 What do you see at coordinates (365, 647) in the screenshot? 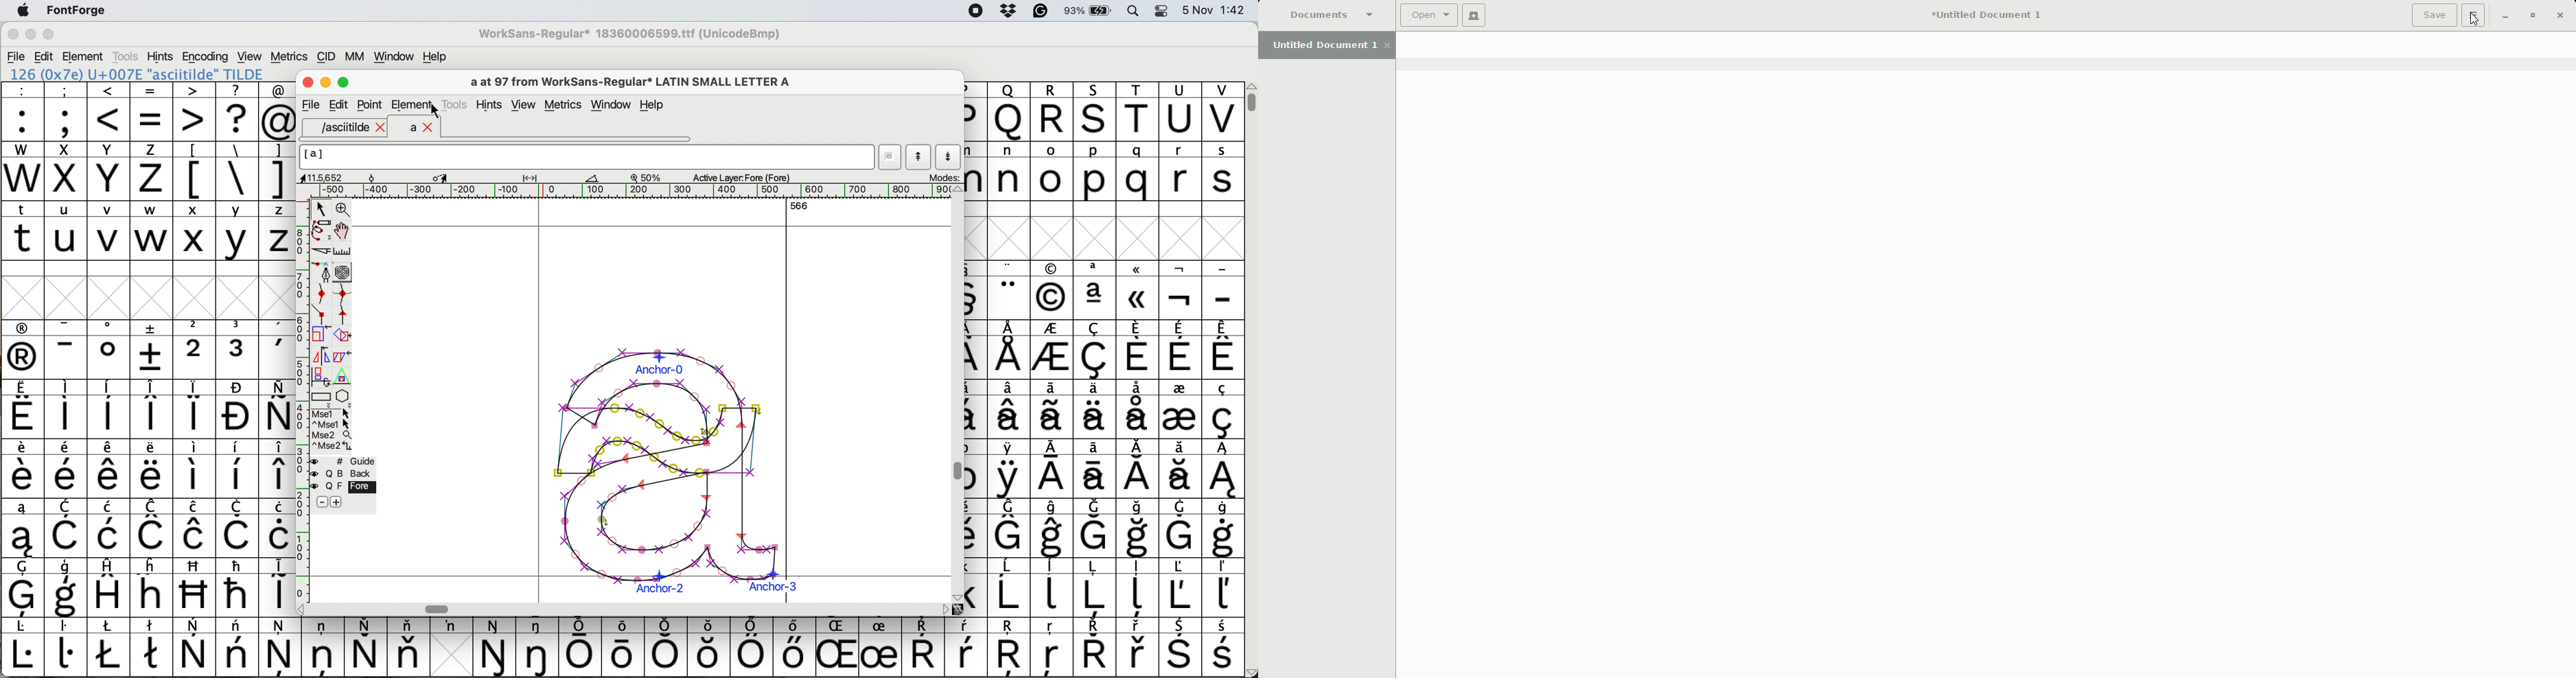
I see `symbol` at bounding box center [365, 647].